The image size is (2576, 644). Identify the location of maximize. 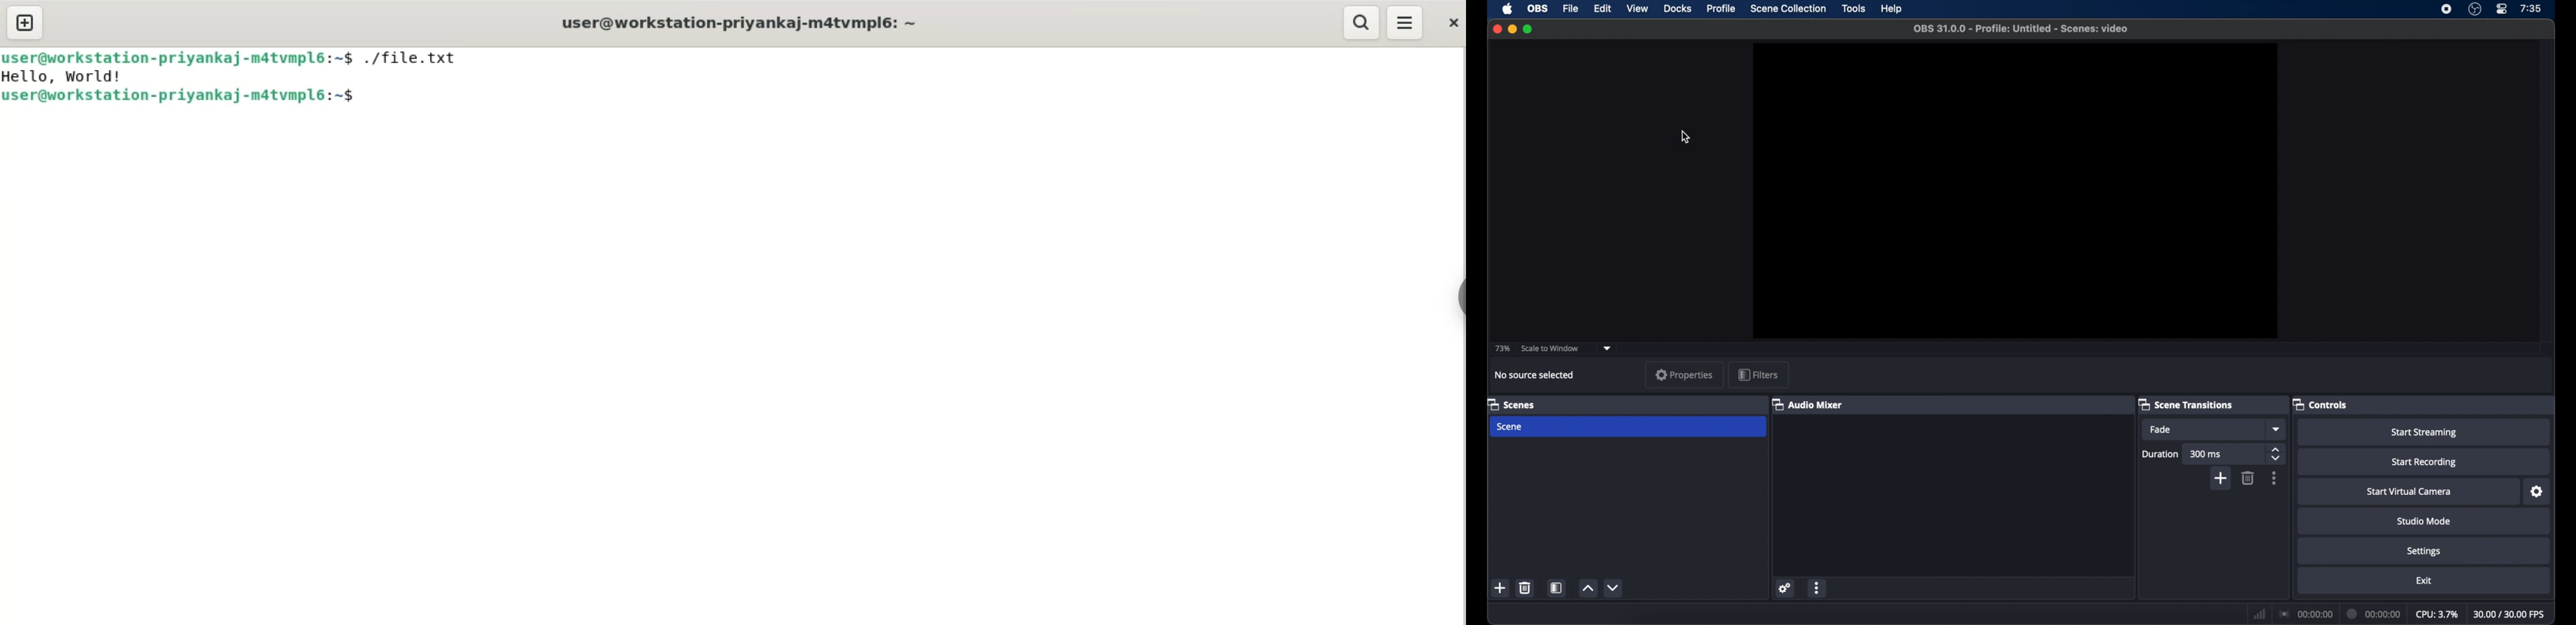
(1530, 29).